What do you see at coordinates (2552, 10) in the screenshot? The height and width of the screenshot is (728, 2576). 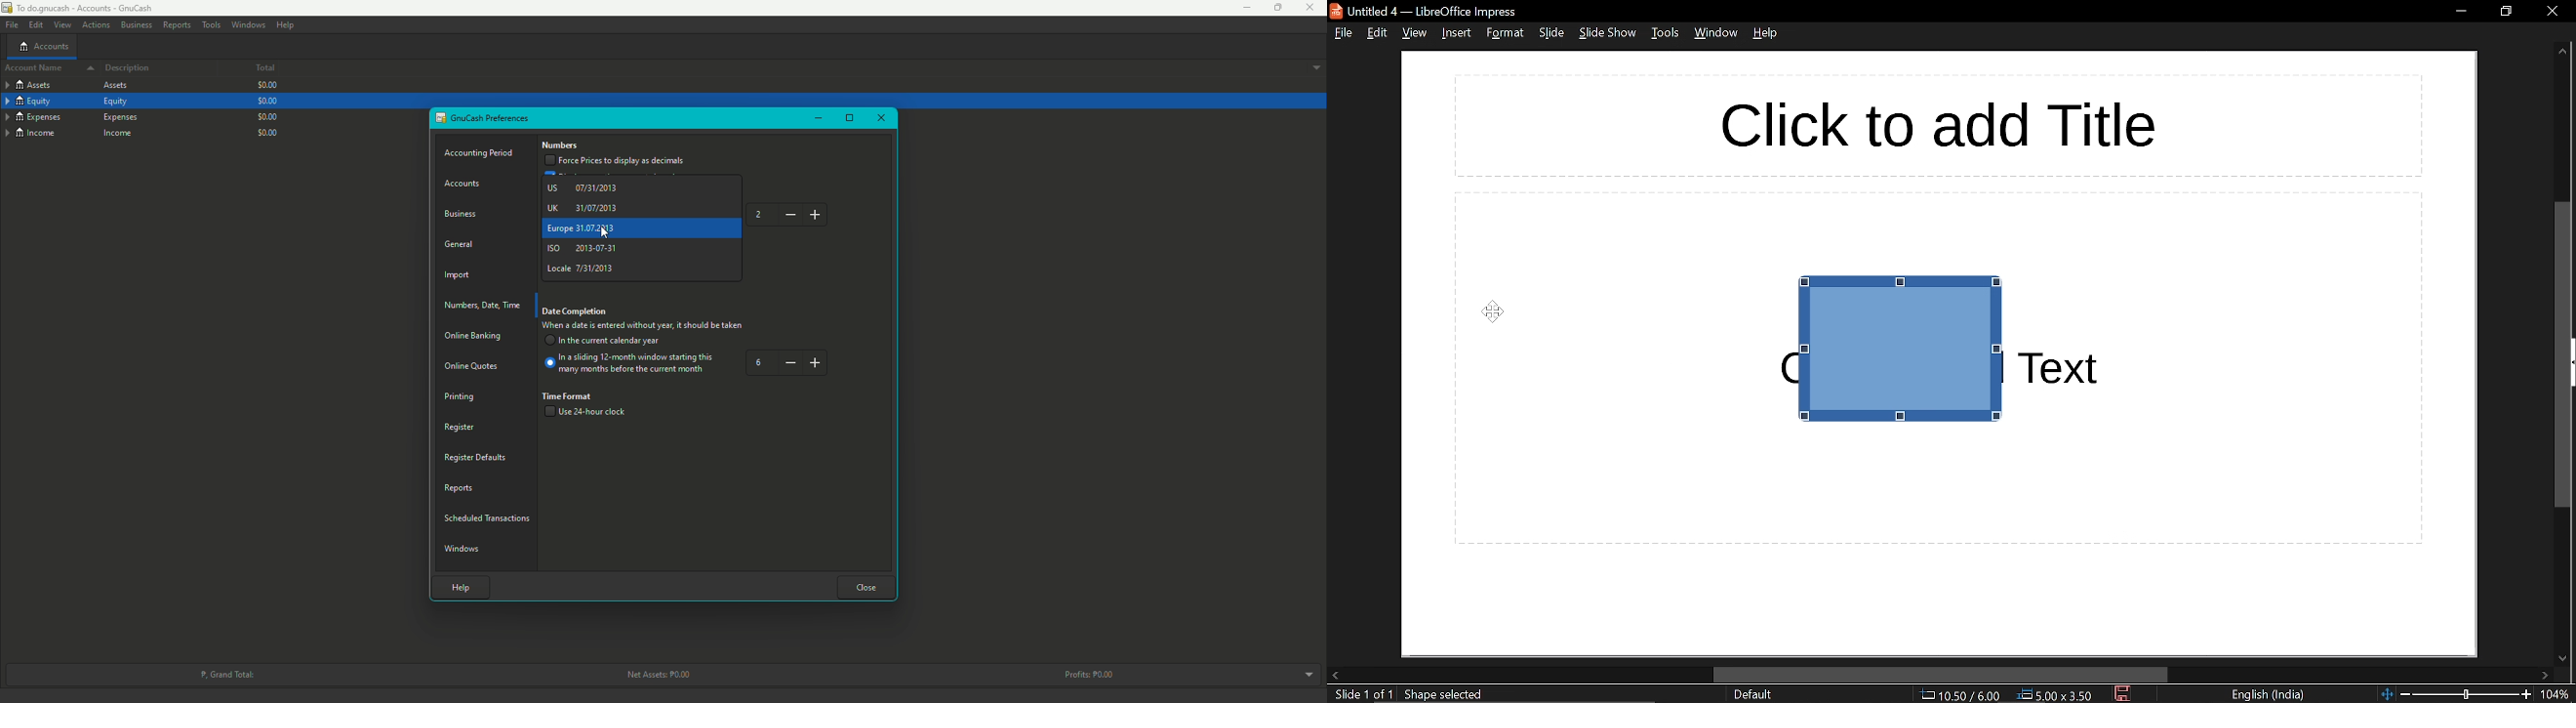 I see `close` at bounding box center [2552, 10].